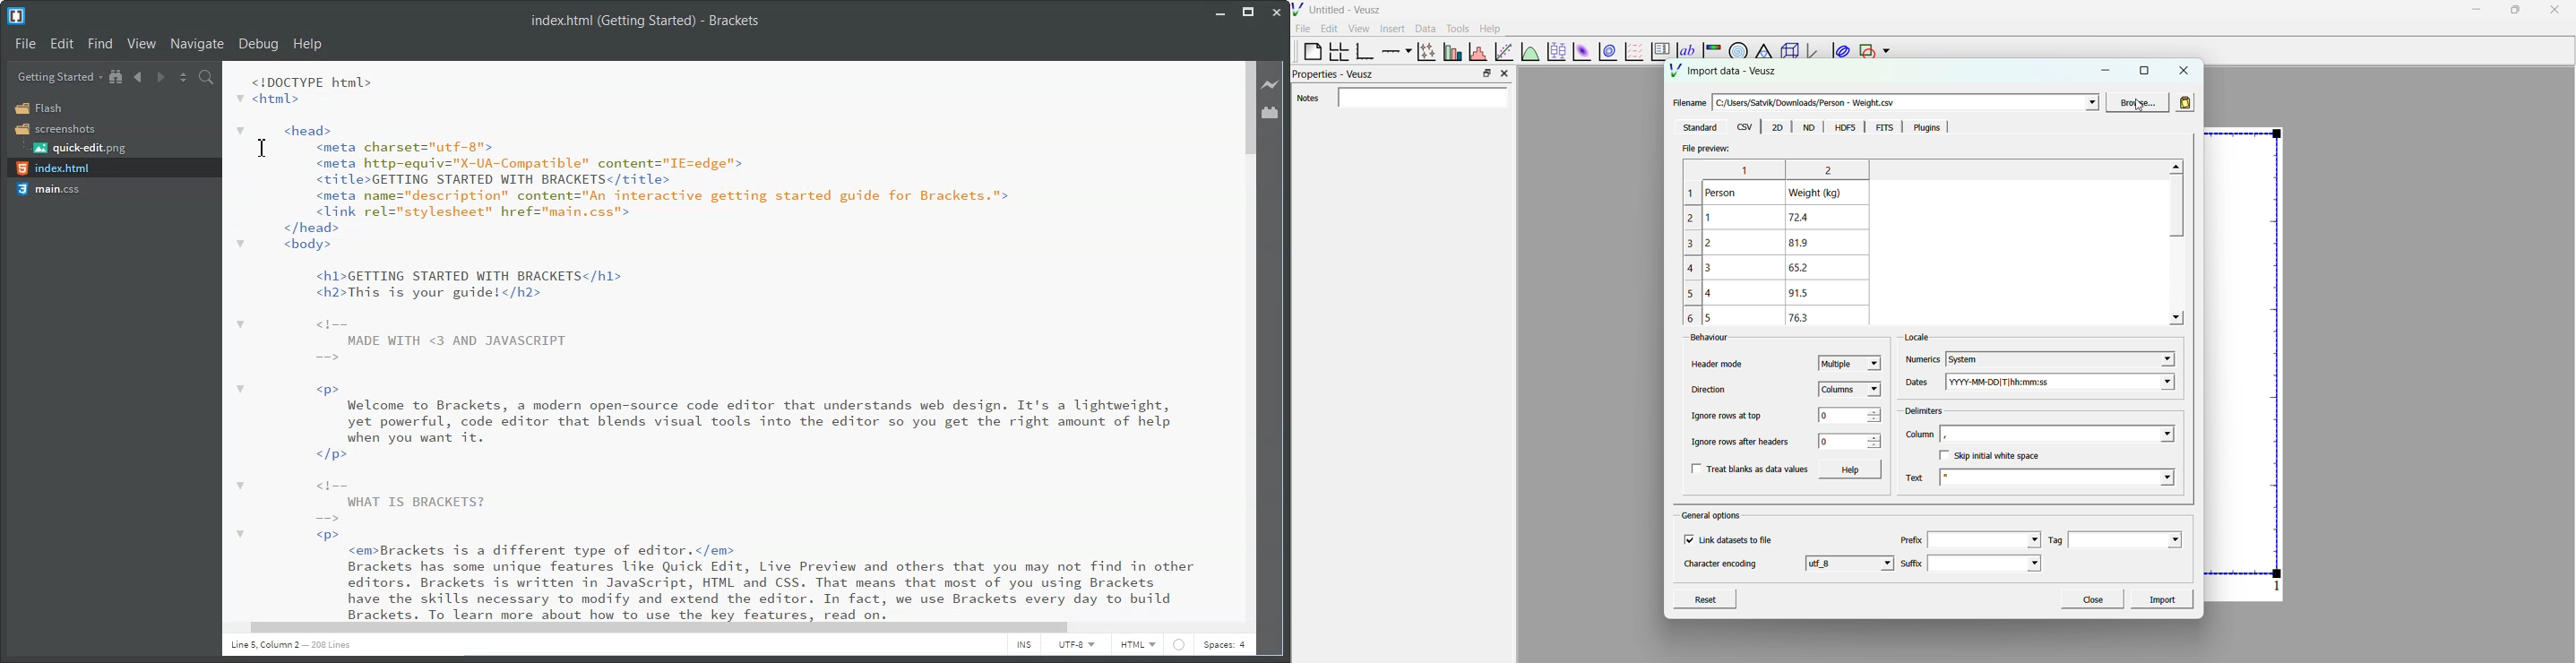 The image size is (2576, 672). Describe the element at coordinates (636, 22) in the screenshot. I see `index.html (Getting Started) - Brackets` at that location.